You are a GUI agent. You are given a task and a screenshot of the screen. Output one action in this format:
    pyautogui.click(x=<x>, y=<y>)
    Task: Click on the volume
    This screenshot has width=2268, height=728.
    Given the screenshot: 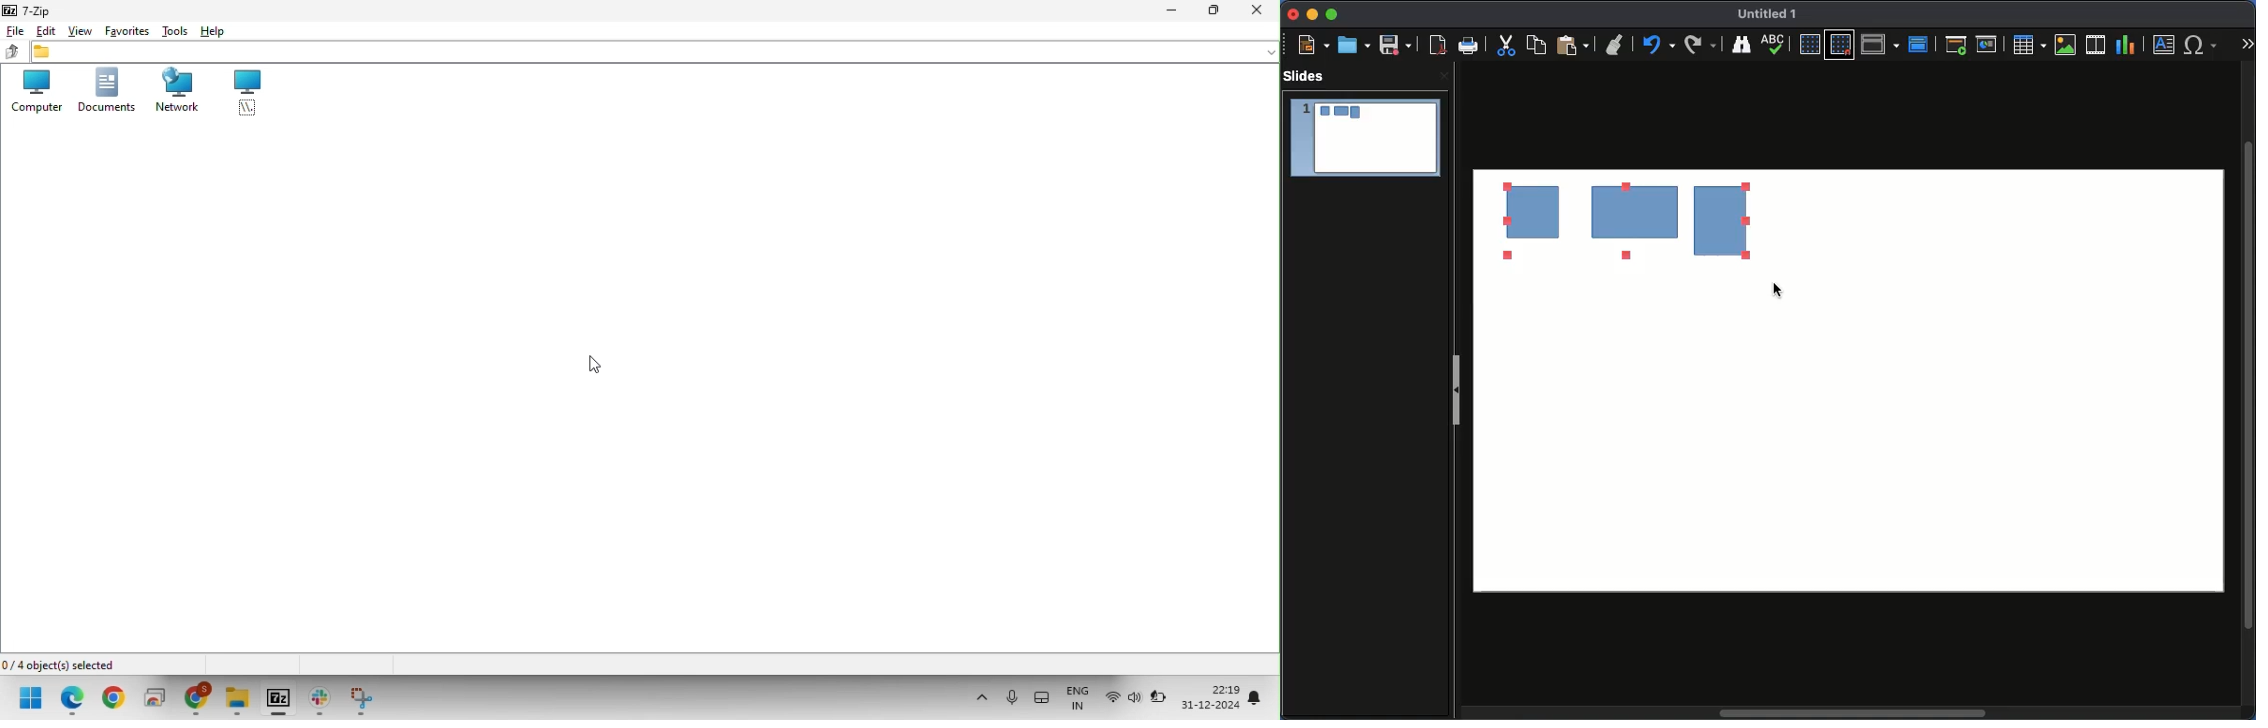 What is the action you would take?
    pyautogui.click(x=1133, y=697)
    